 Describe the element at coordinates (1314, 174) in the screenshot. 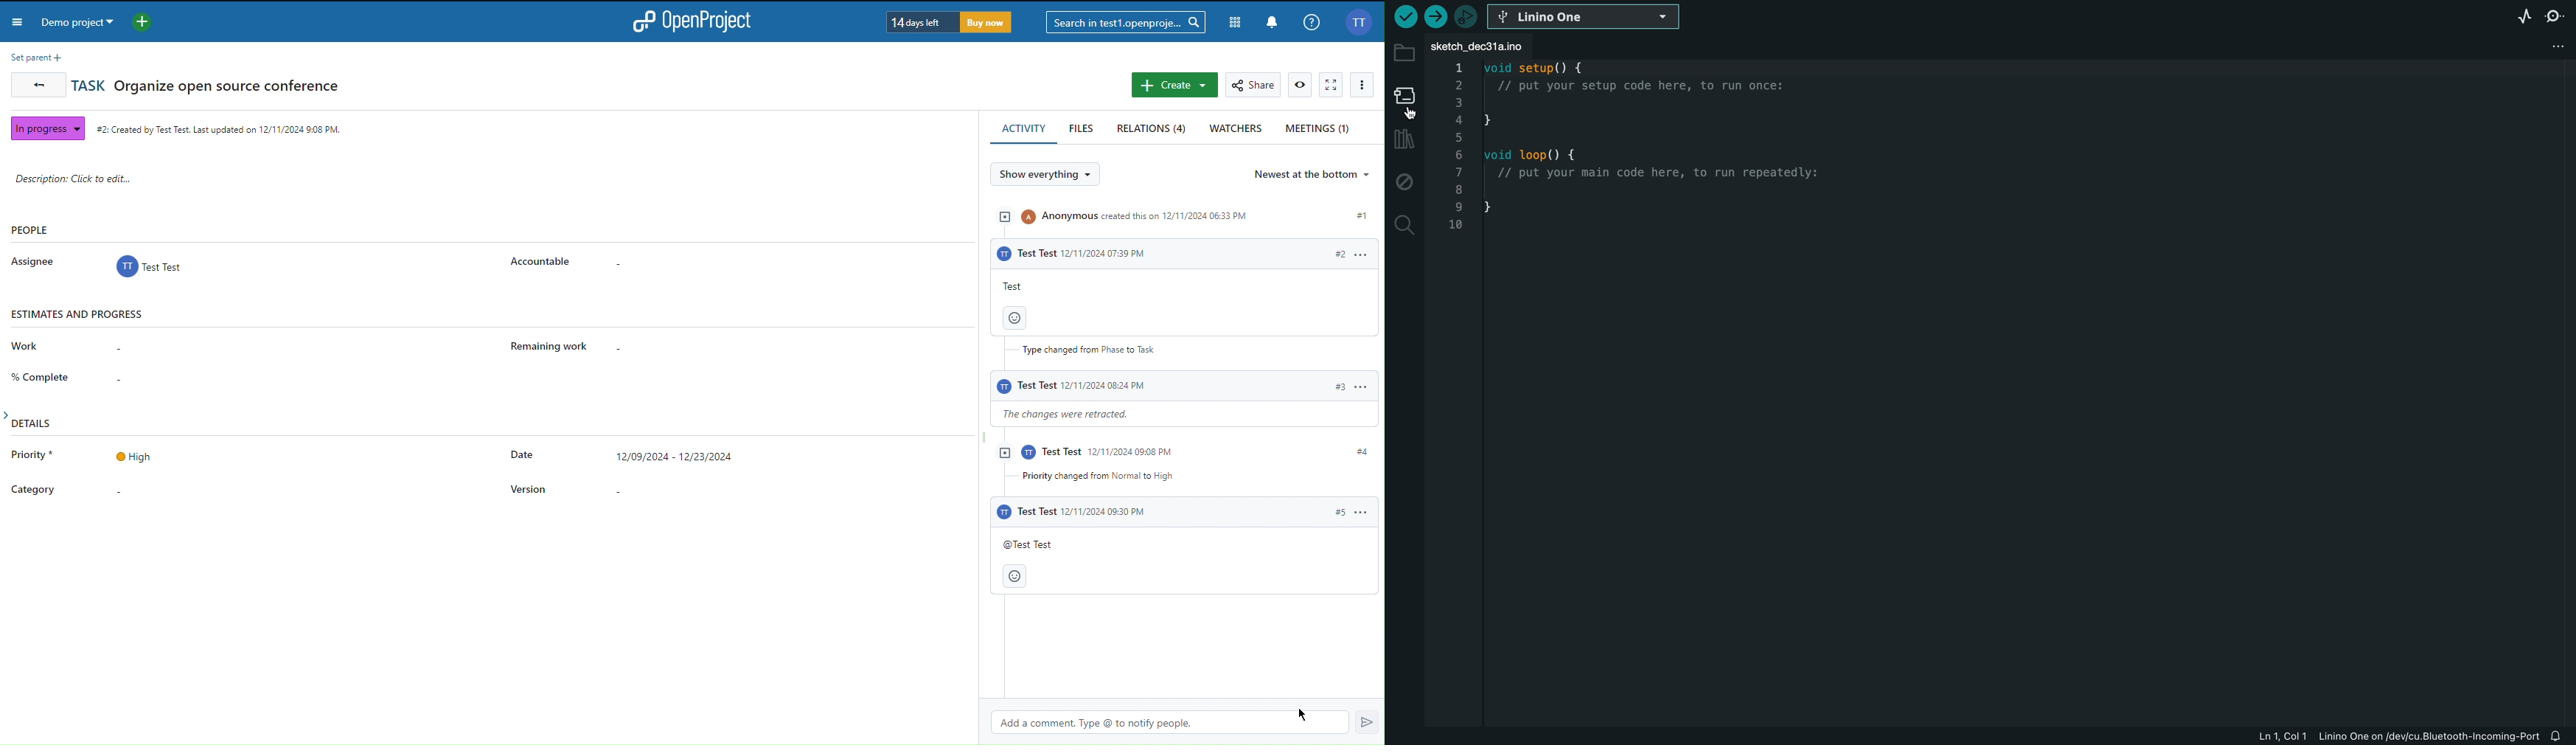

I see `Newest at the bottom` at that location.